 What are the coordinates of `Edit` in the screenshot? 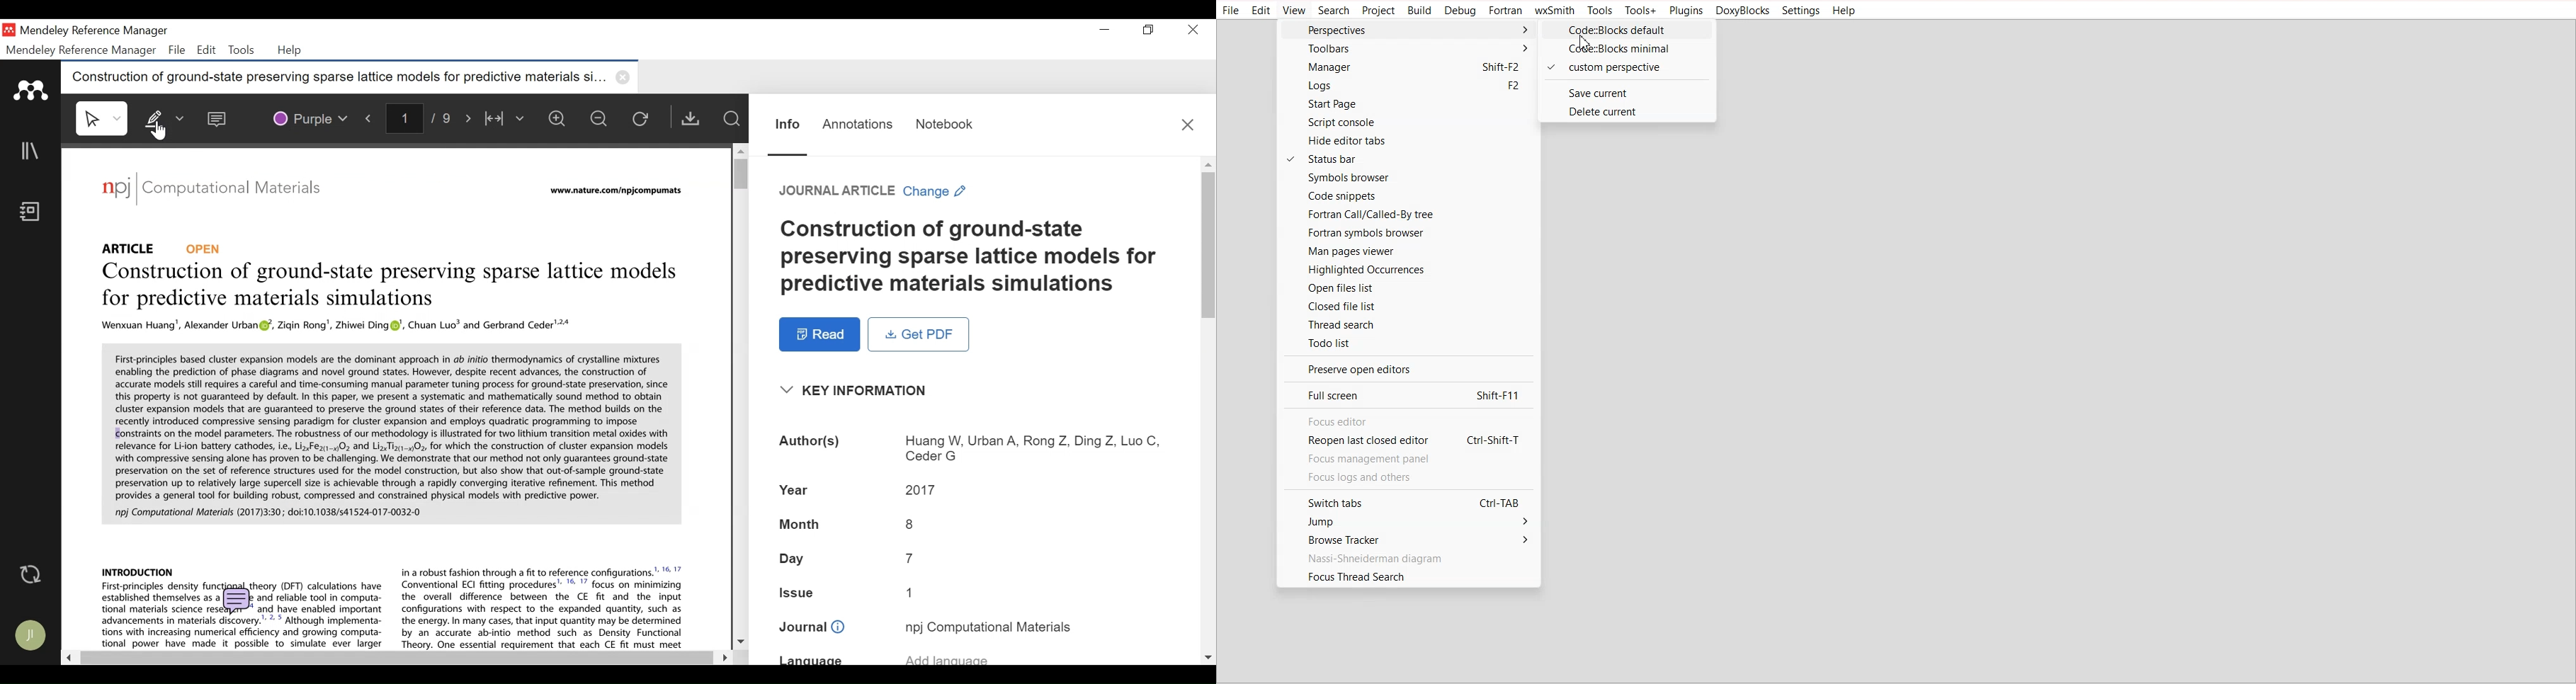 It's located at (205, 50).